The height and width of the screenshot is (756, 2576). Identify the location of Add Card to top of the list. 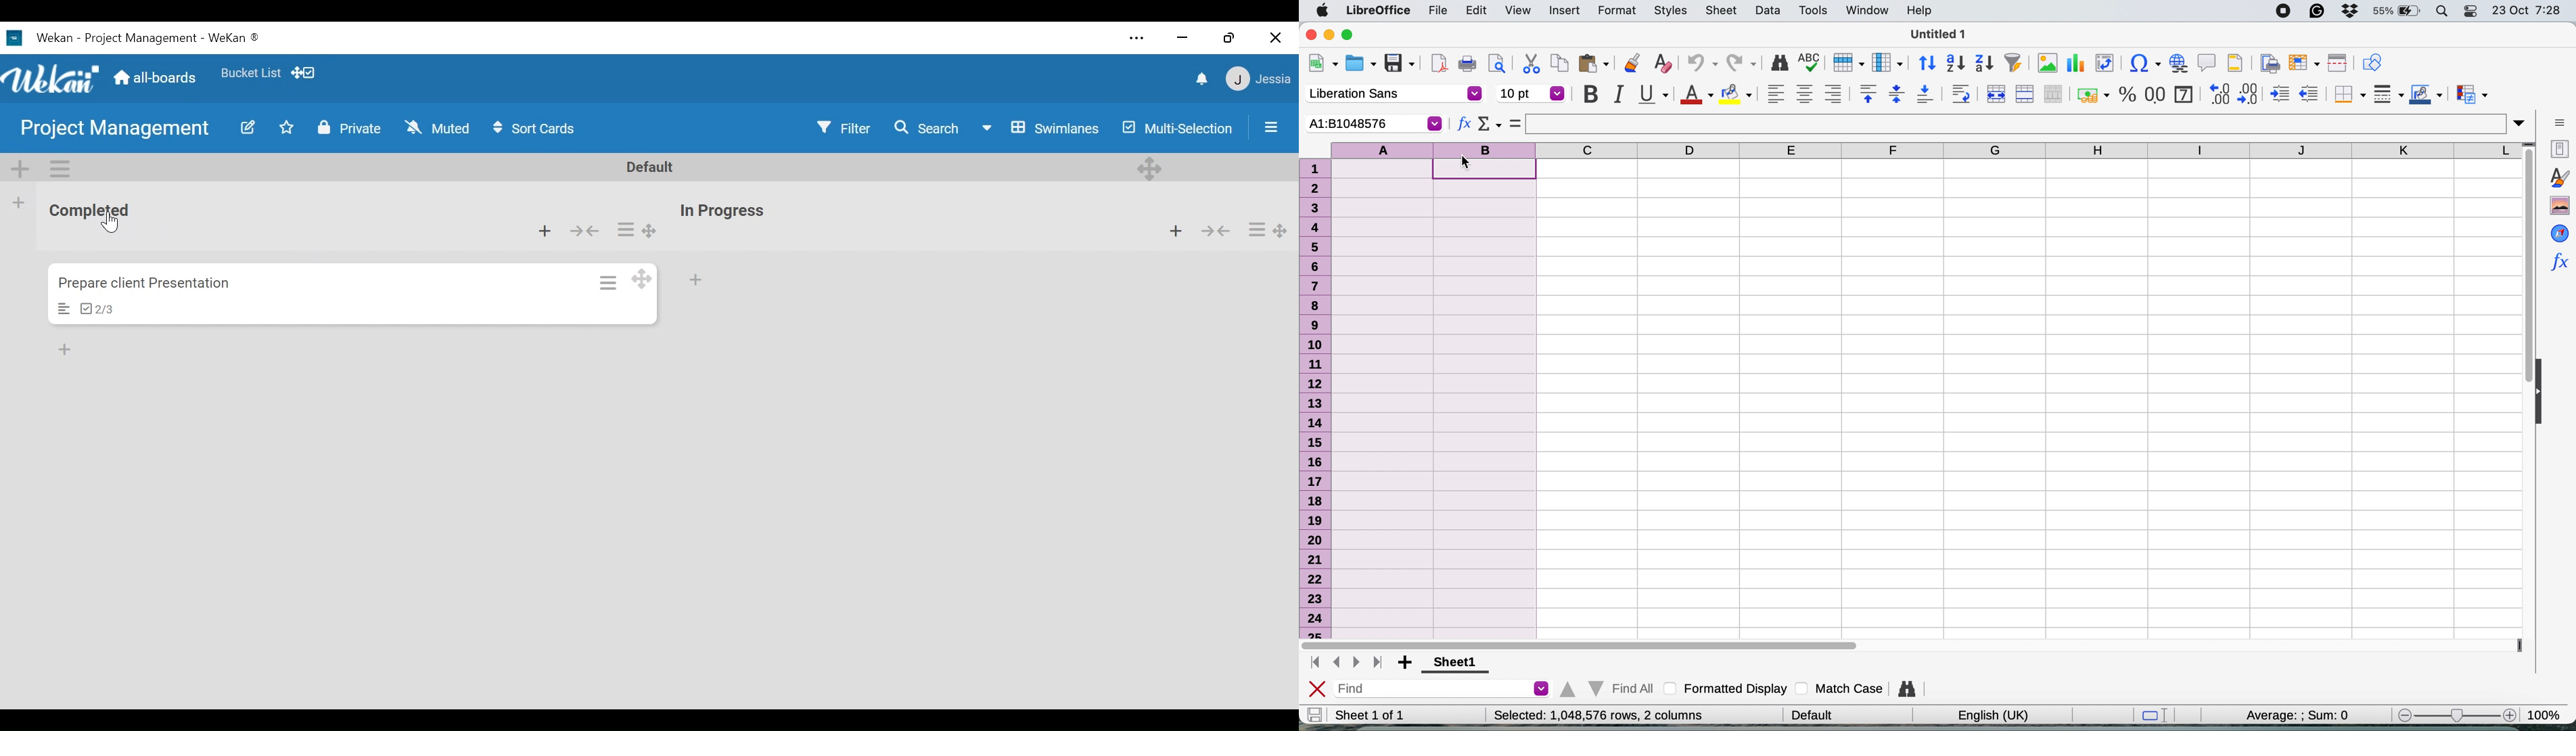
(546, 232).